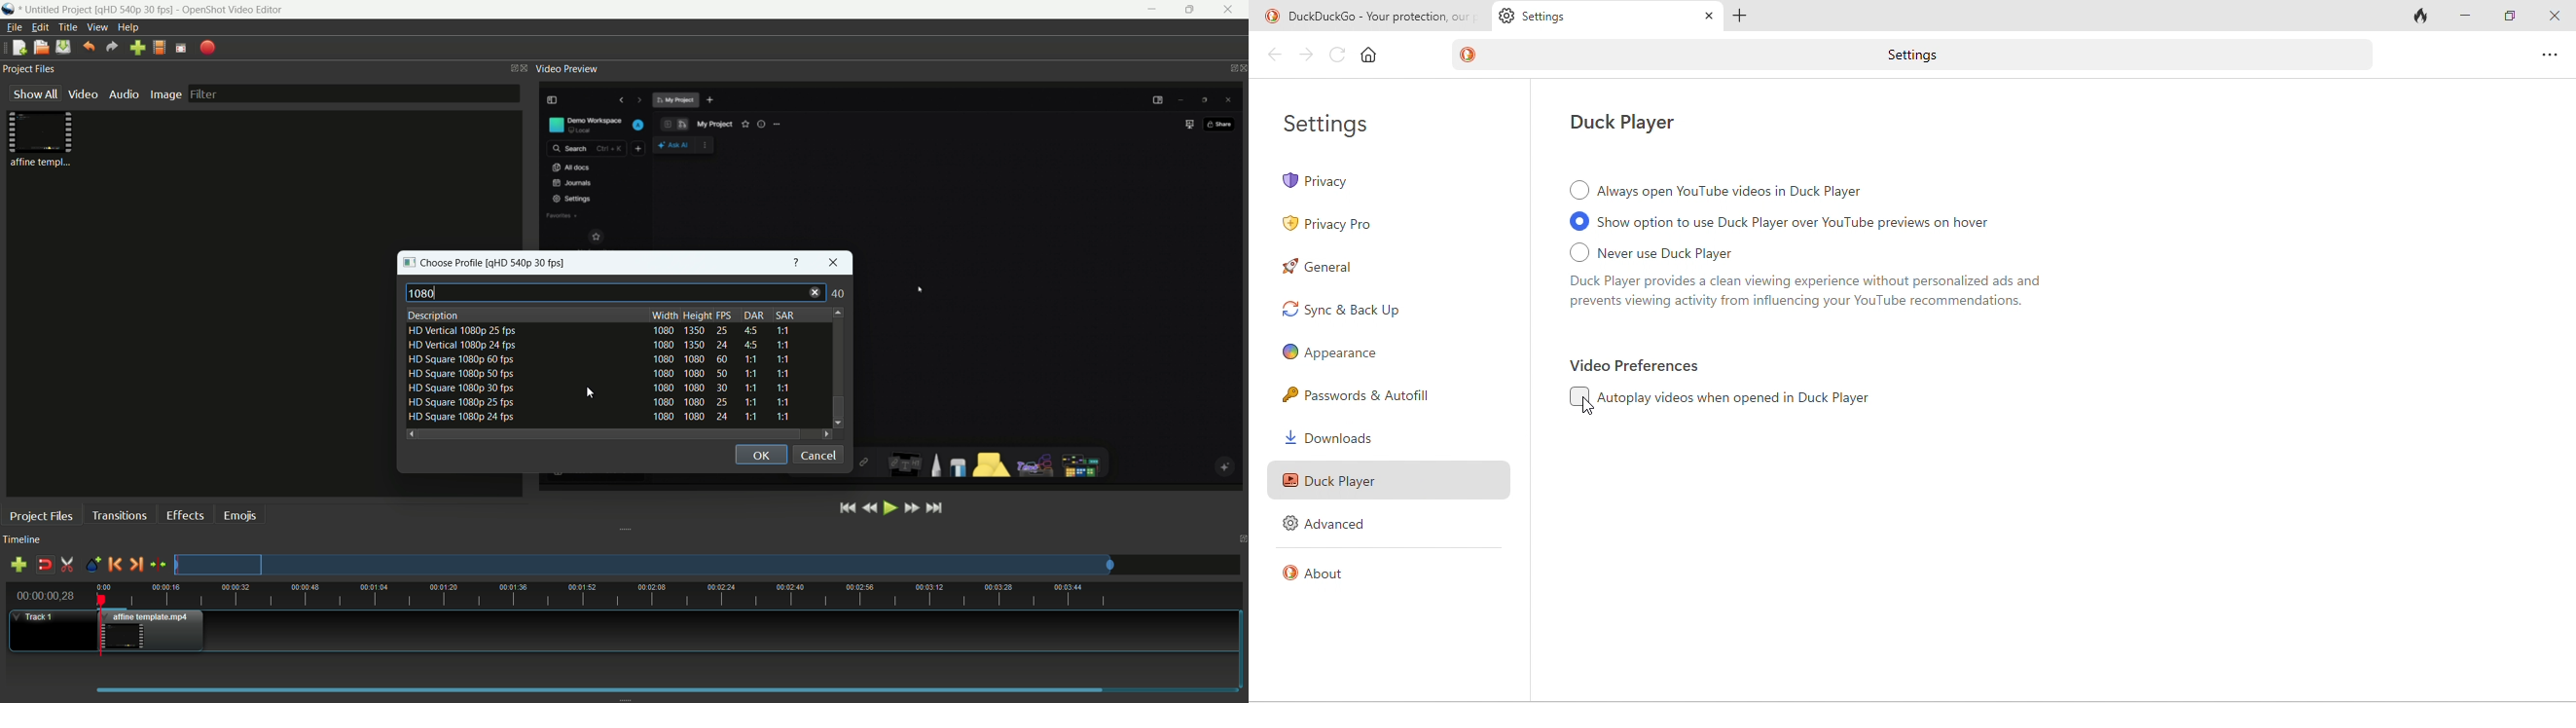 Image resolution: width=2576 pixels, height=728 pixels. What do you see at coordinates (2468, 17) in the screenshot?
I see `minimize` at bounding box center [2468, 17].